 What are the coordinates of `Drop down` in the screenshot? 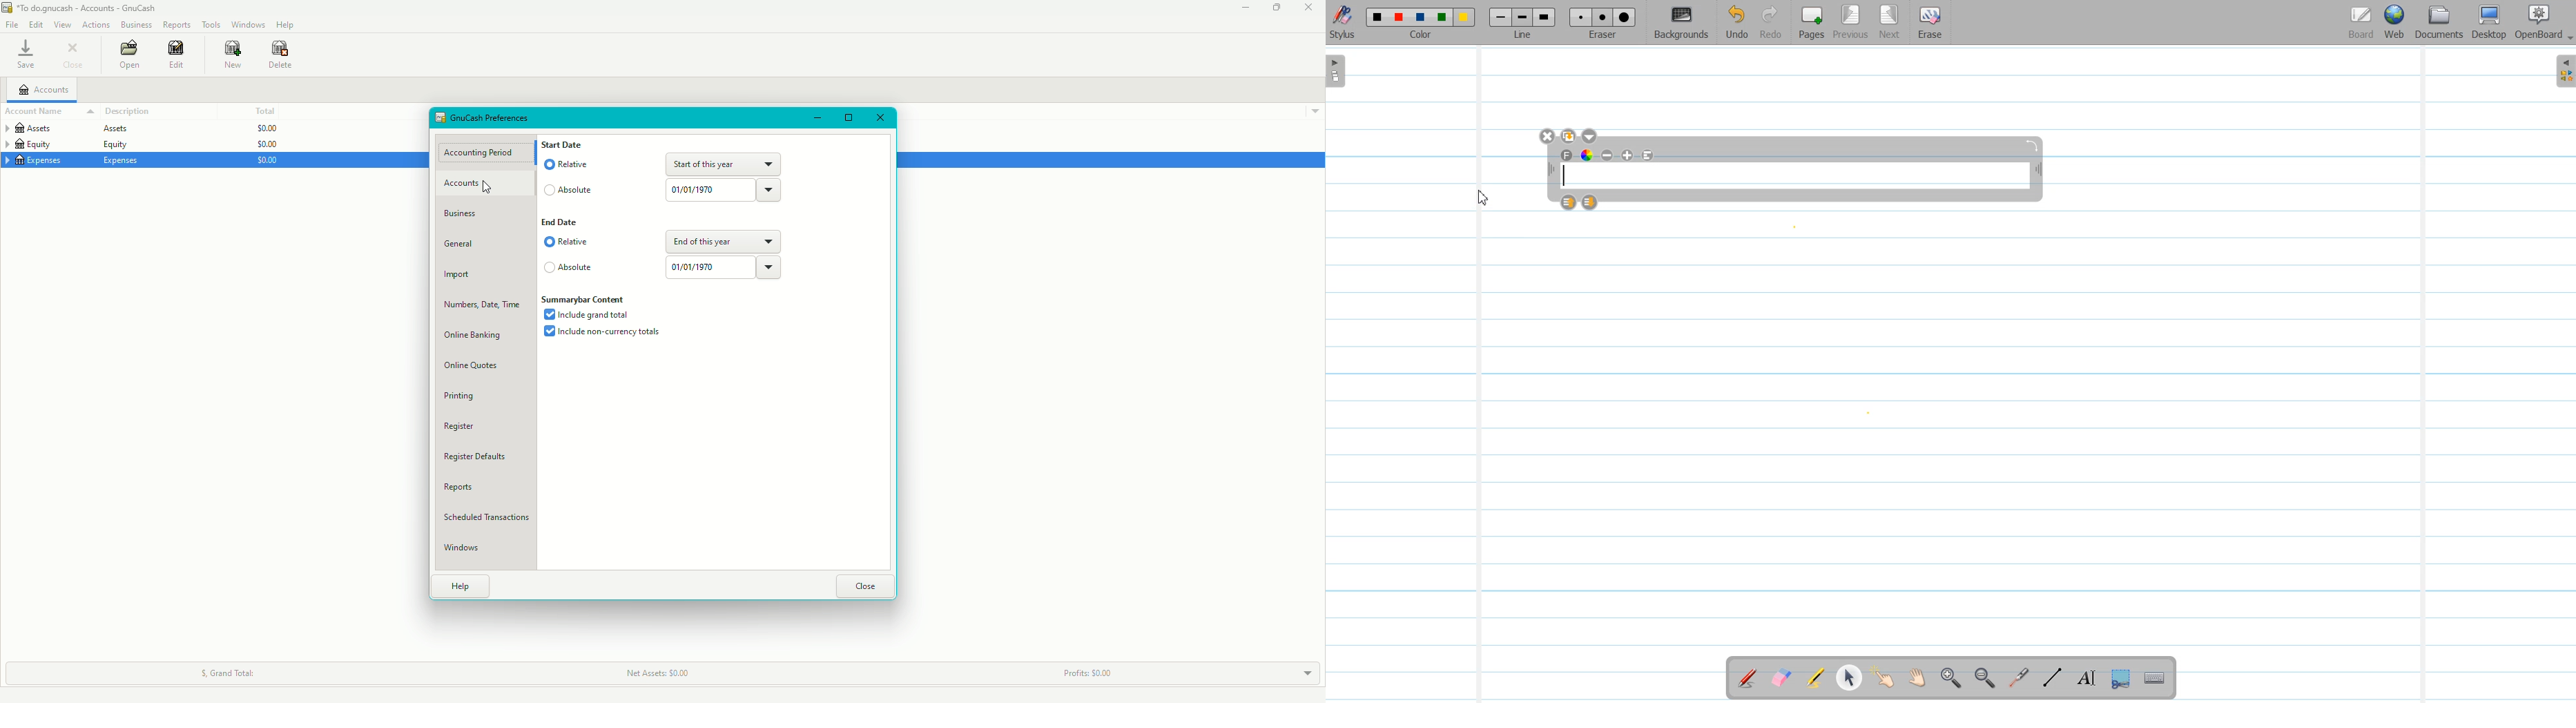 It's located at (1304, 673).